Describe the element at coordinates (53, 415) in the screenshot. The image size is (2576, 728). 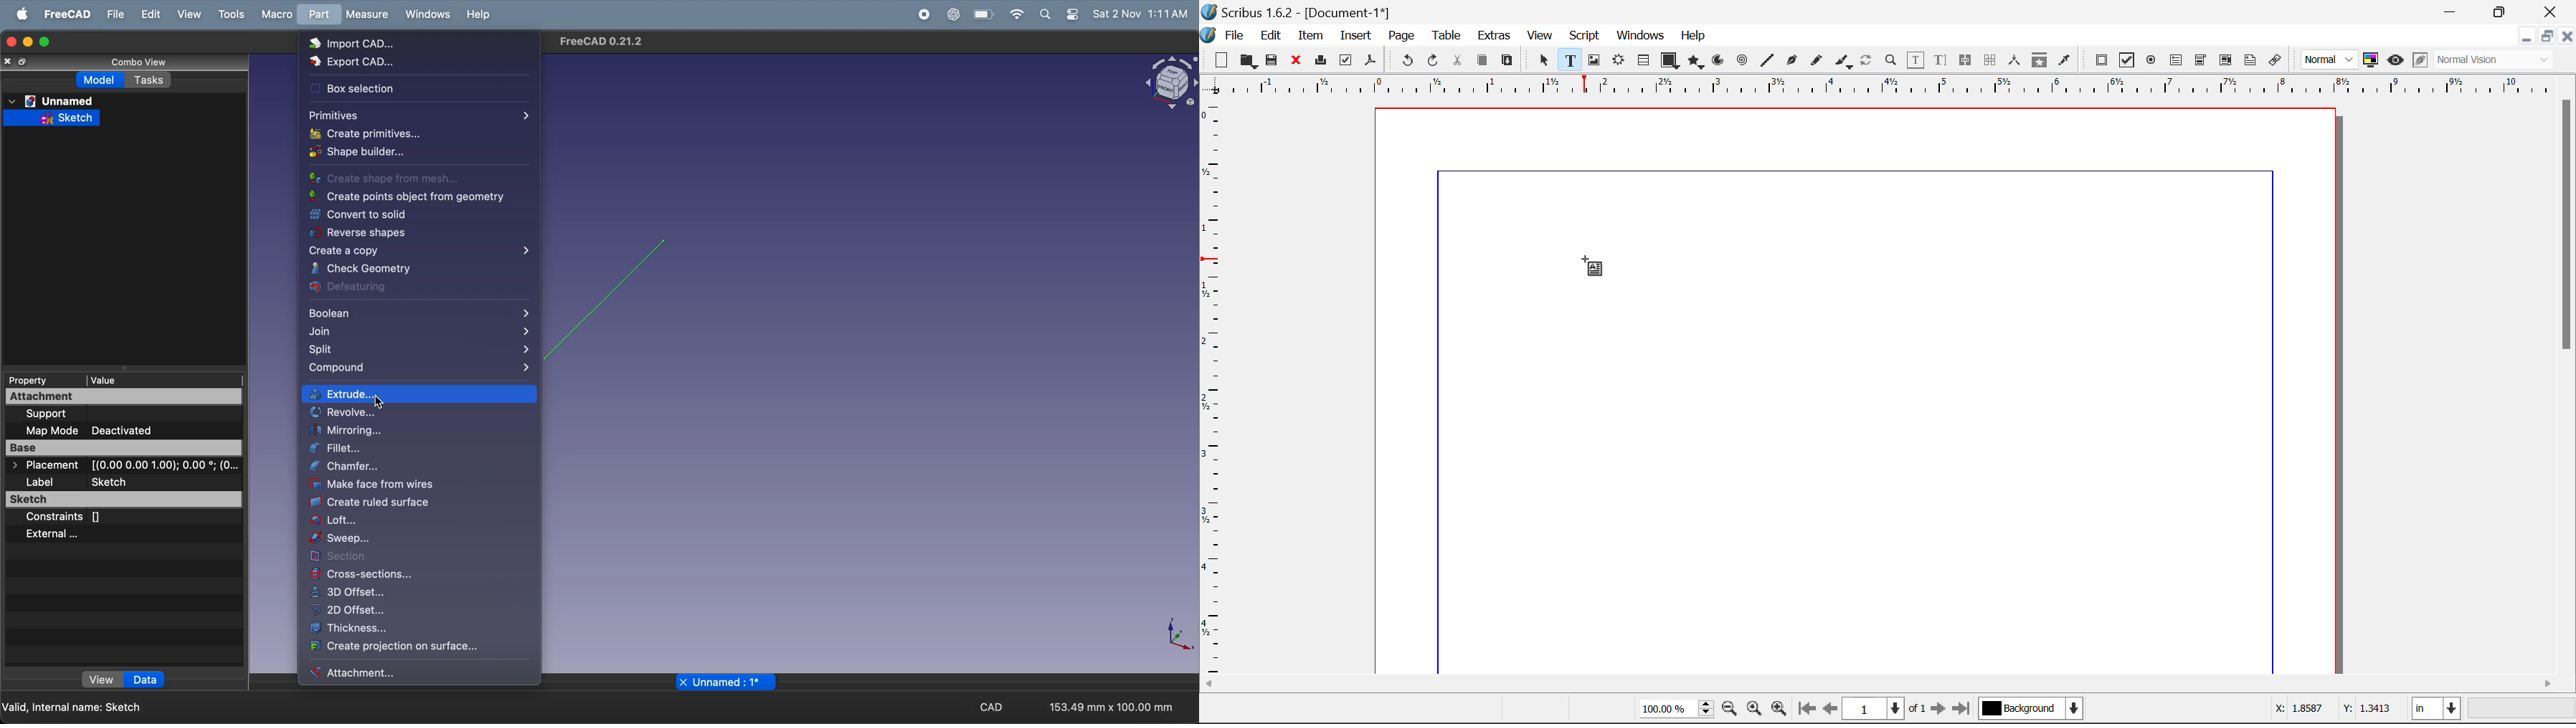
I see `support` at that location.